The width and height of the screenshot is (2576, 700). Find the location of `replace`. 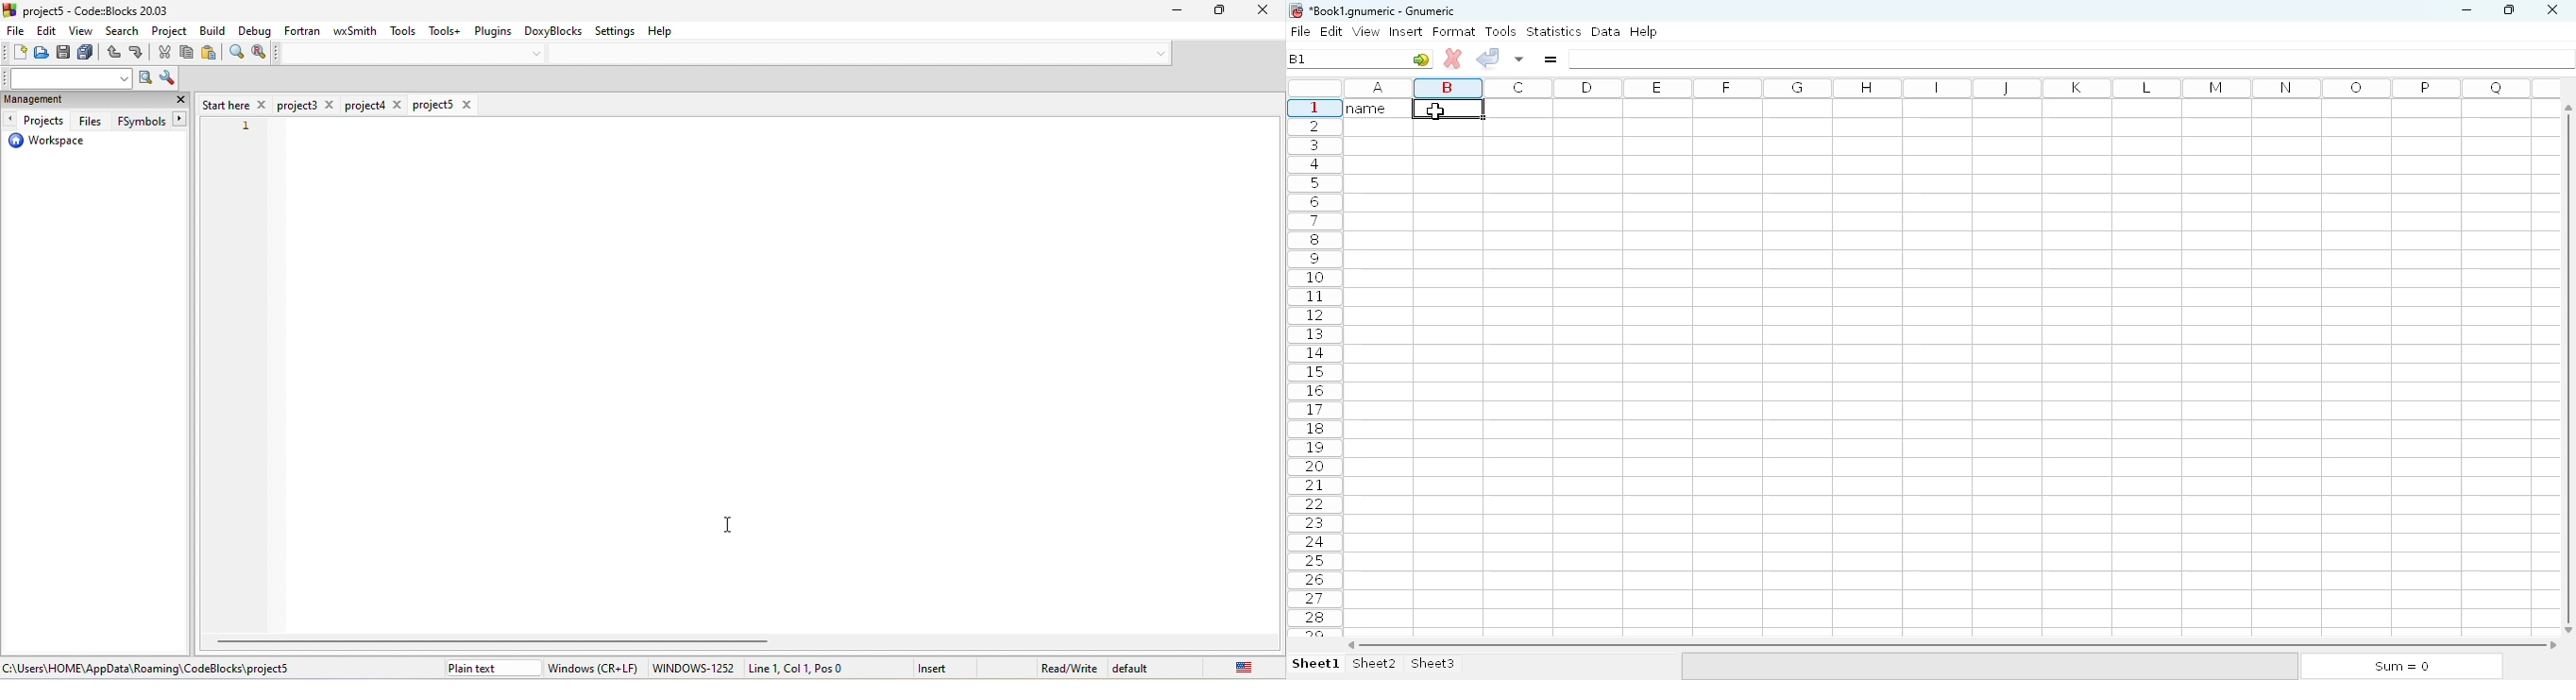

replace is located at coordinates (259, 53).